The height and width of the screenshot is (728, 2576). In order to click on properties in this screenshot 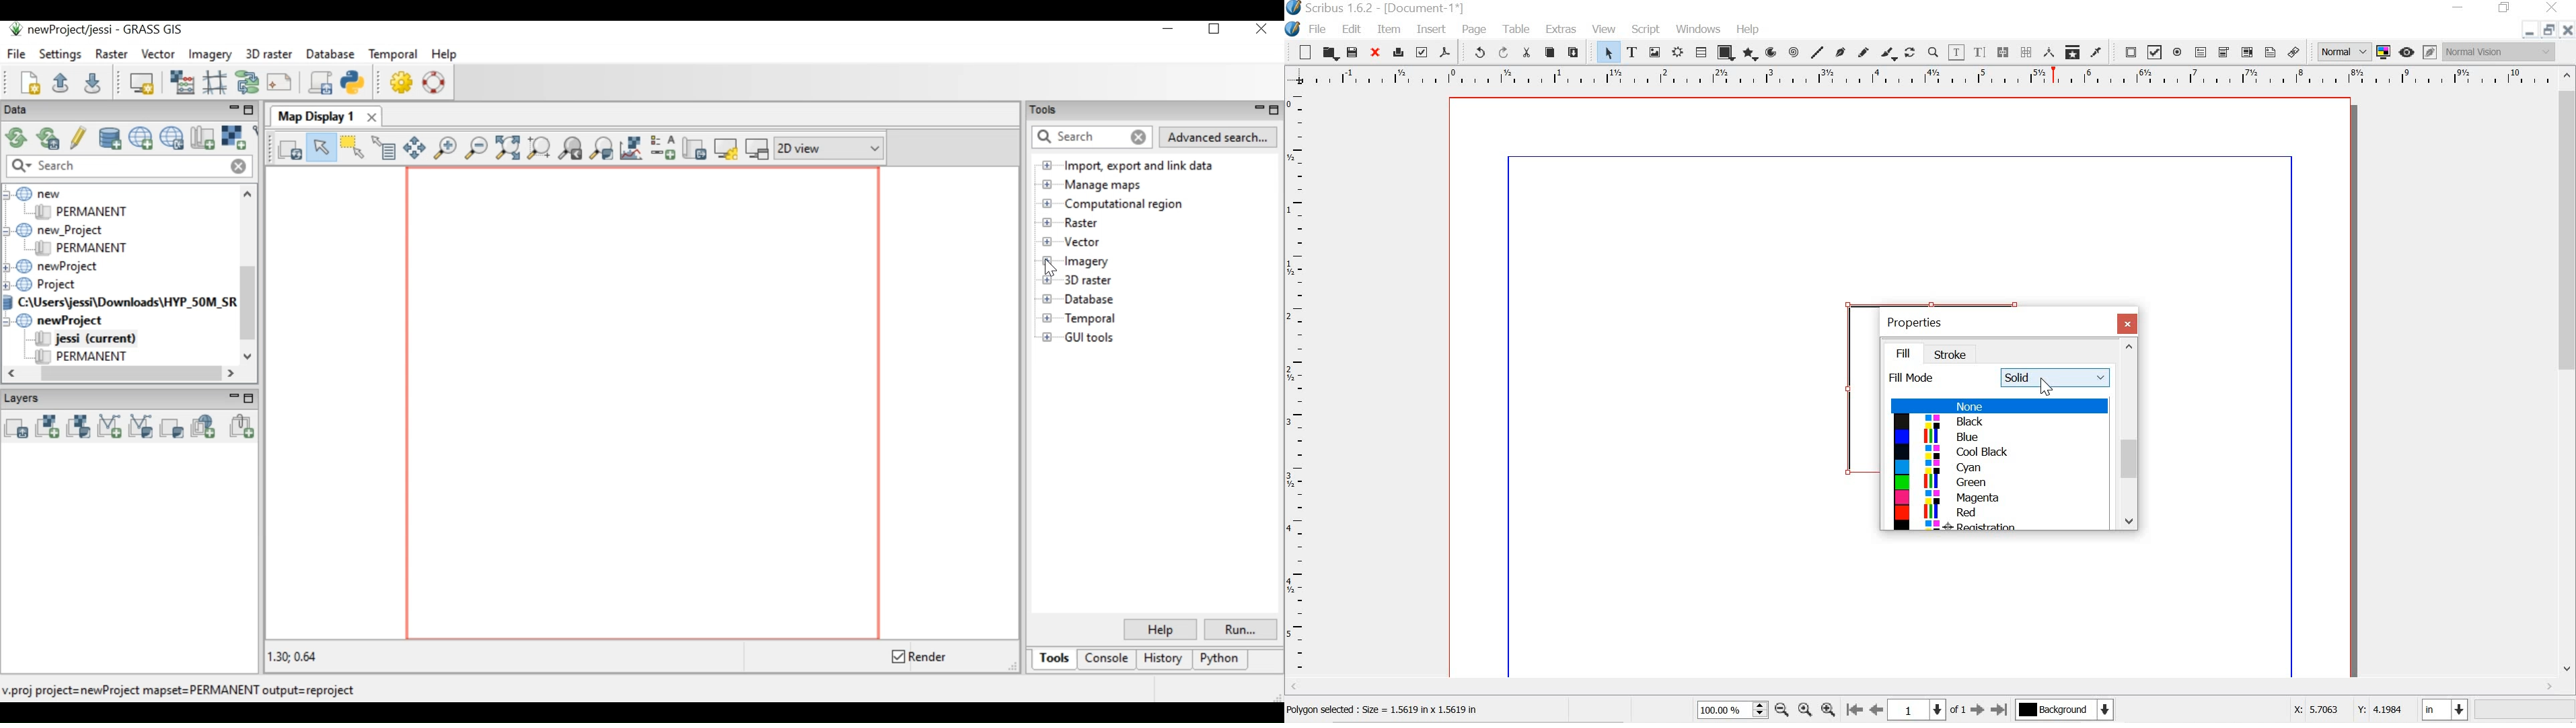, I will do `click(1919, 320)`.